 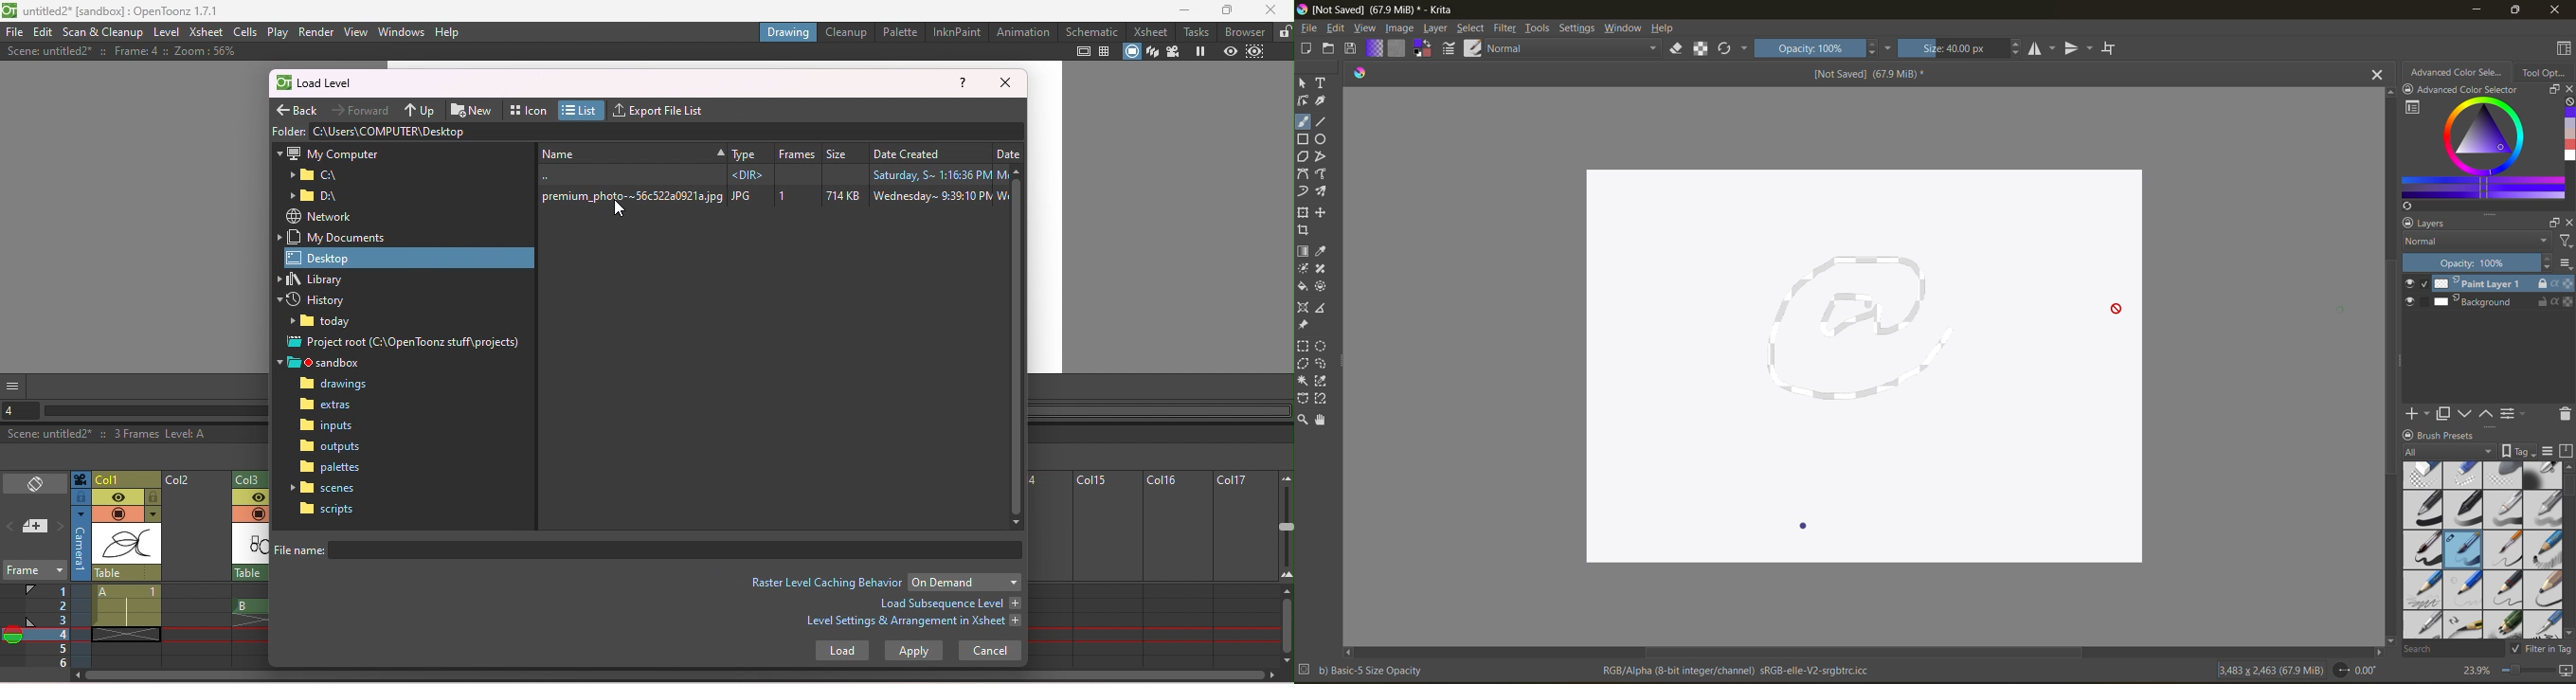 I want to click on advanced color selector, so click(x=2480, y=148).